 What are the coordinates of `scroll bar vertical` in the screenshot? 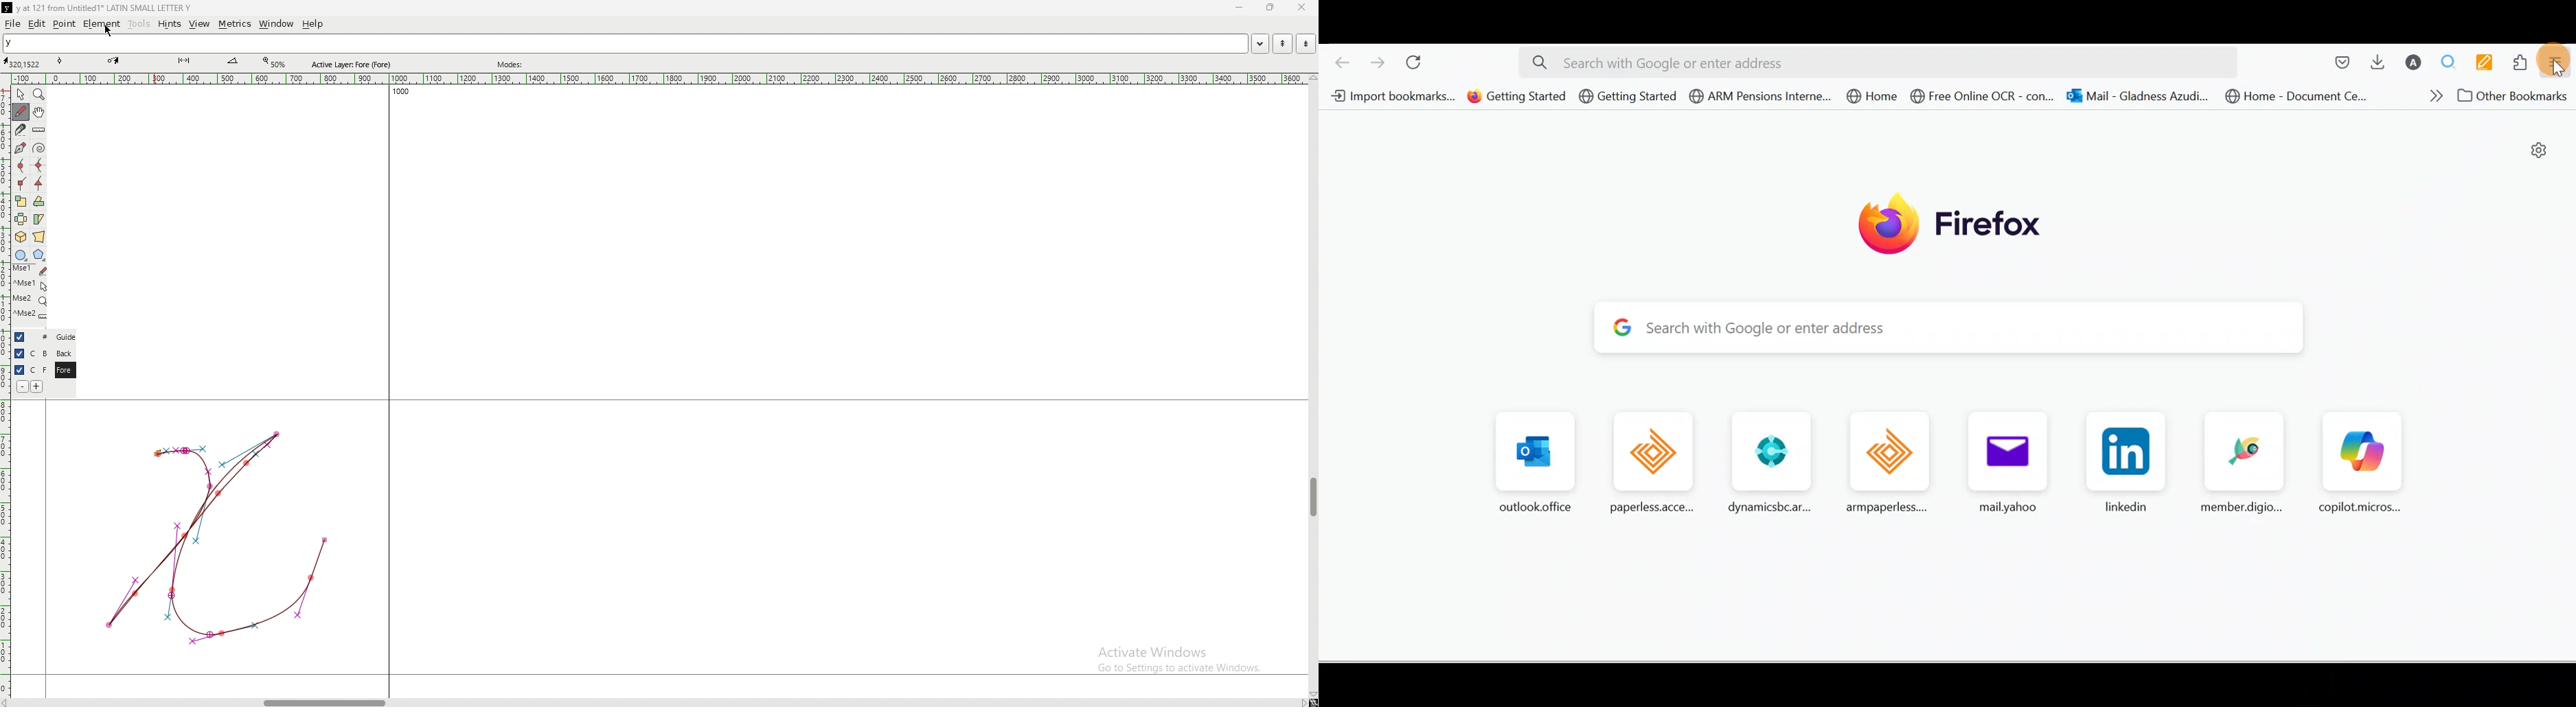 It's located at (1312, 498).